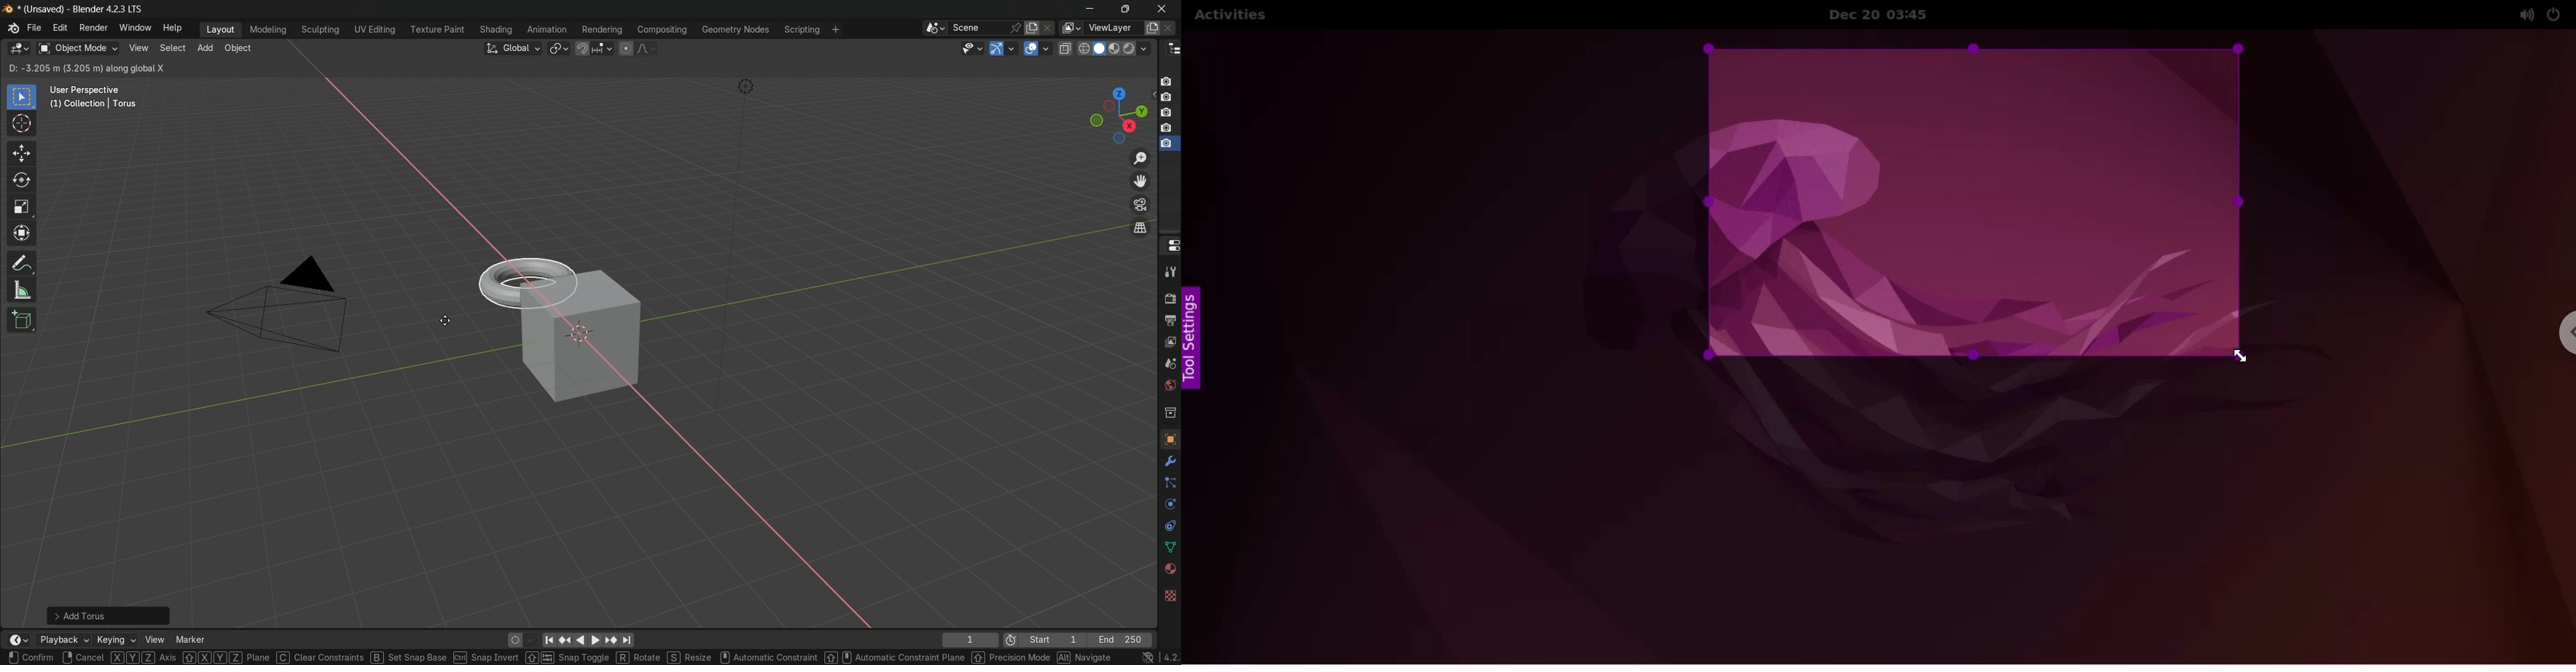 This screenshot has width=2576, height=672. What do you see at coordinates (1049, 28) in the screenshot?
I see `delete scene` at bounding box center [1049, 28].